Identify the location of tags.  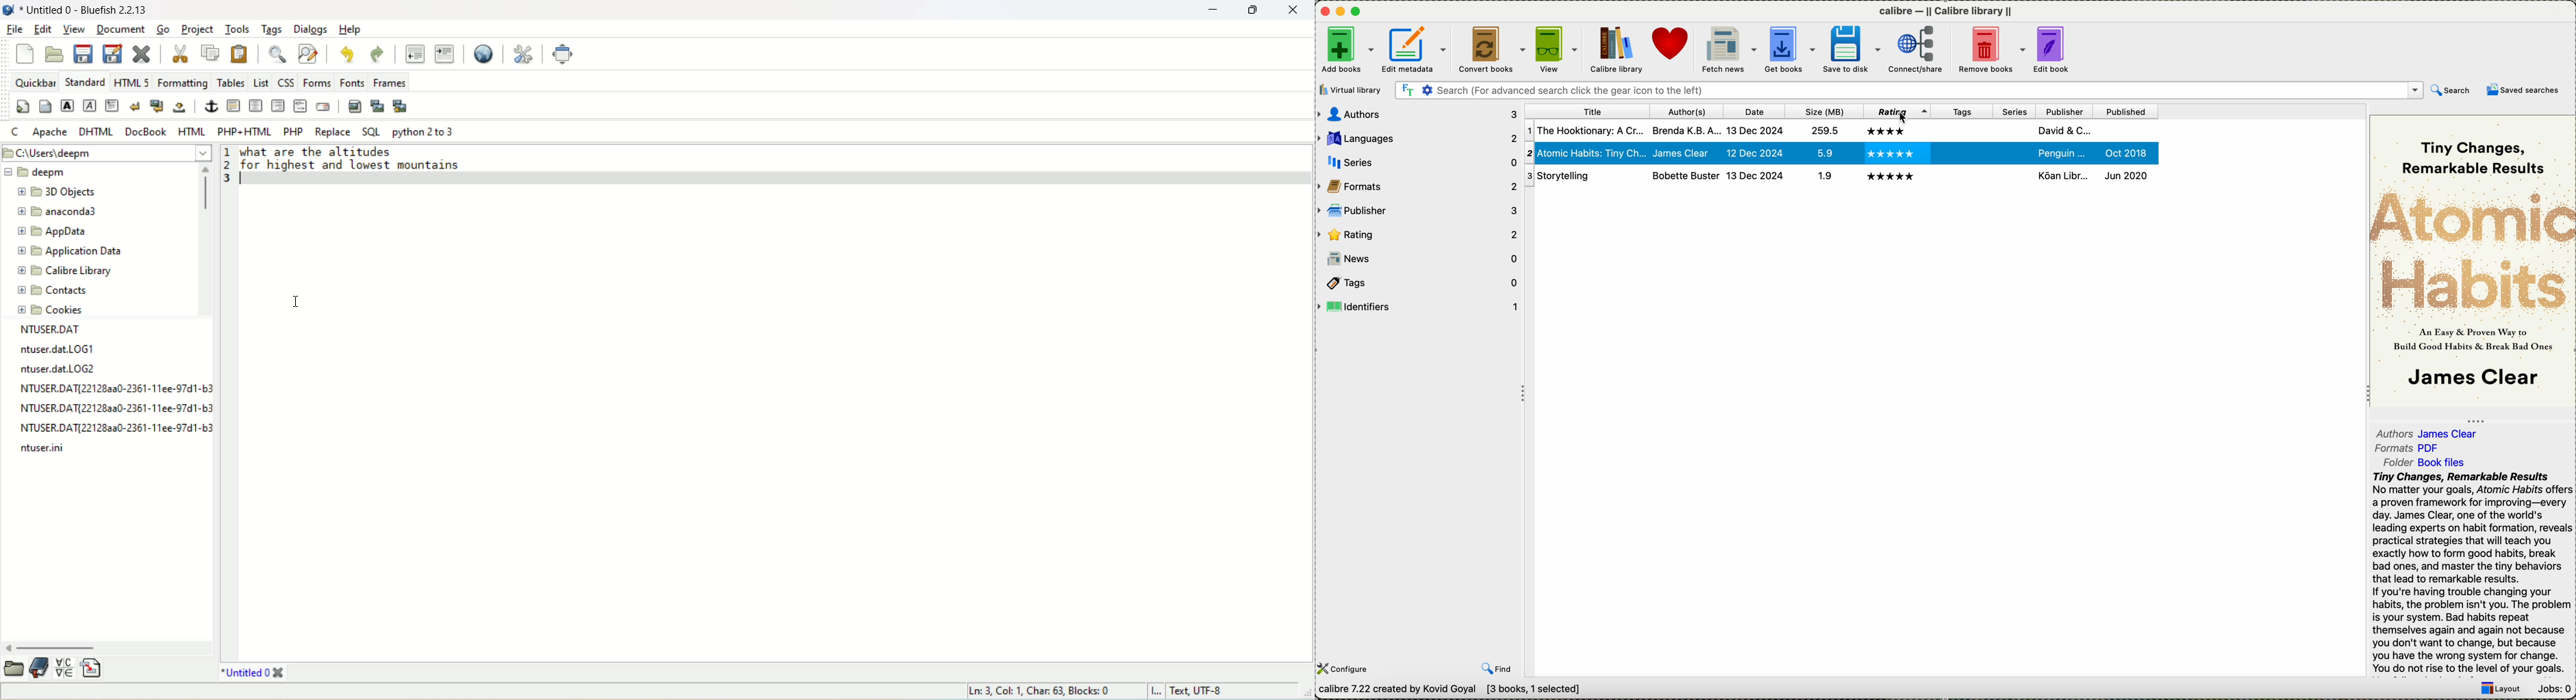
(1959, 152).